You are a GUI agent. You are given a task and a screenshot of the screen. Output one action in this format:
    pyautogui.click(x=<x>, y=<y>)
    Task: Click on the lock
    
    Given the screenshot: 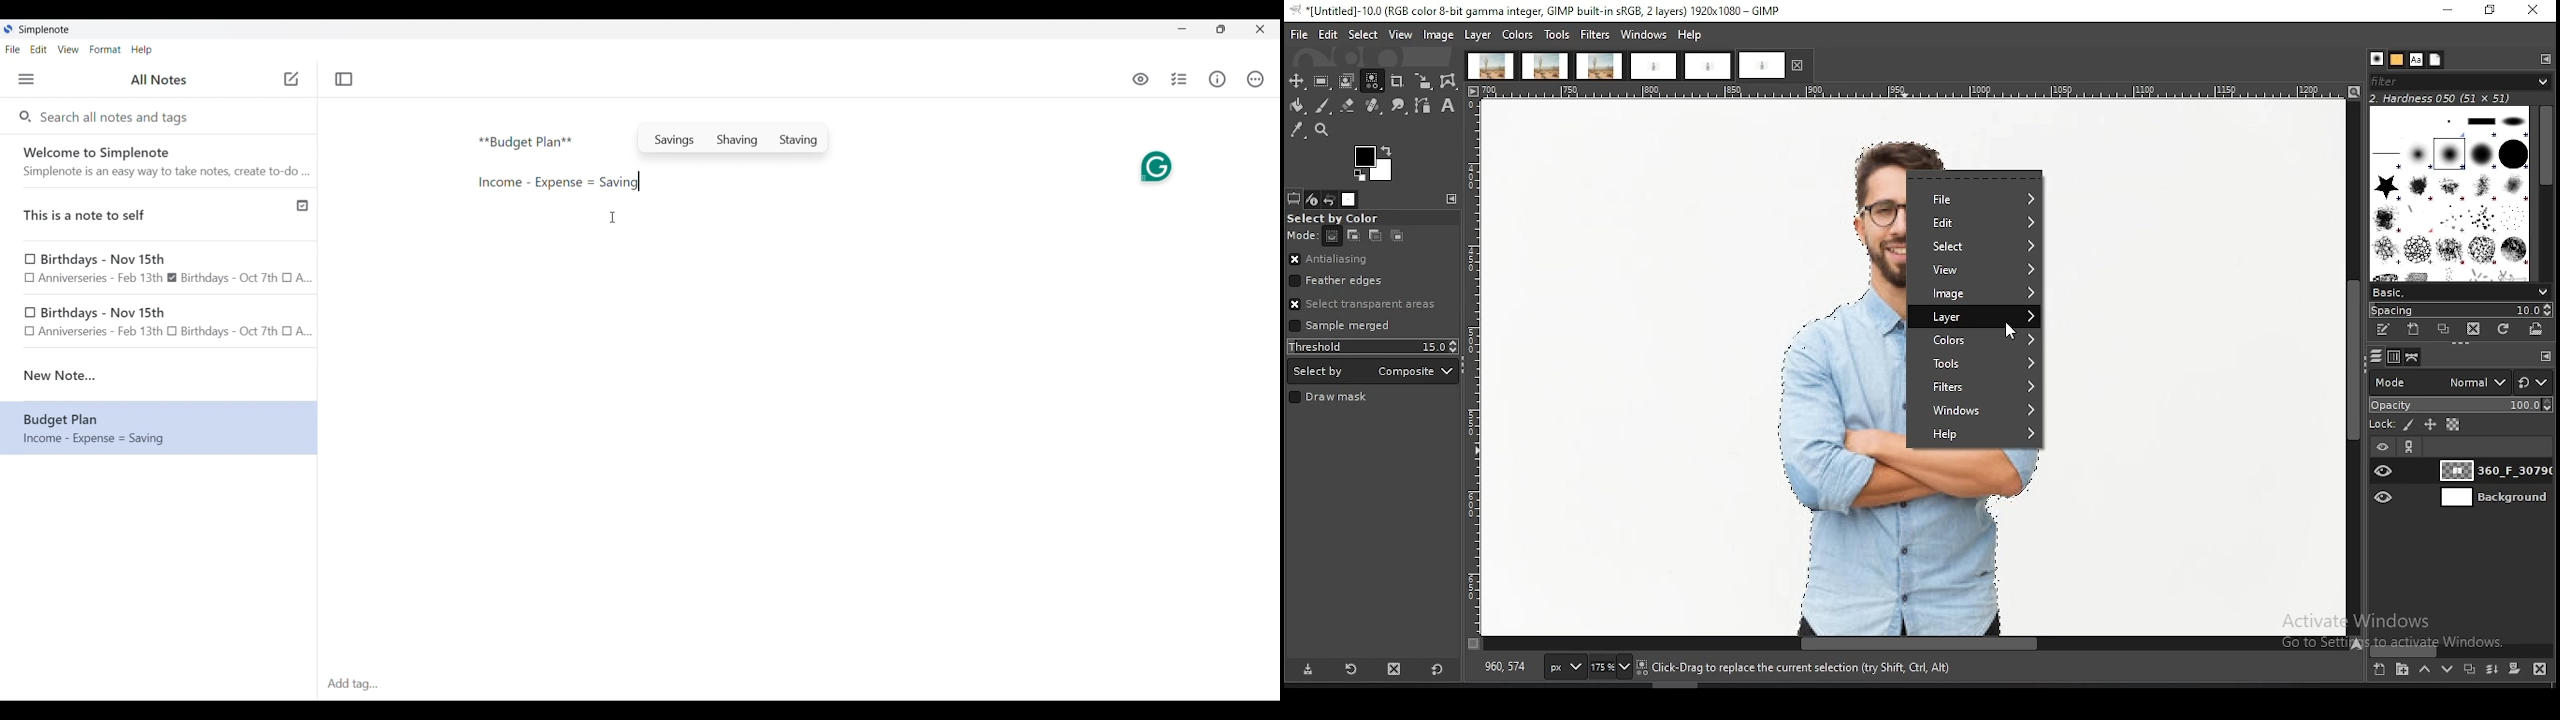 What is the action you would take?
    pyautogui.click(x=2380, y=425)
    